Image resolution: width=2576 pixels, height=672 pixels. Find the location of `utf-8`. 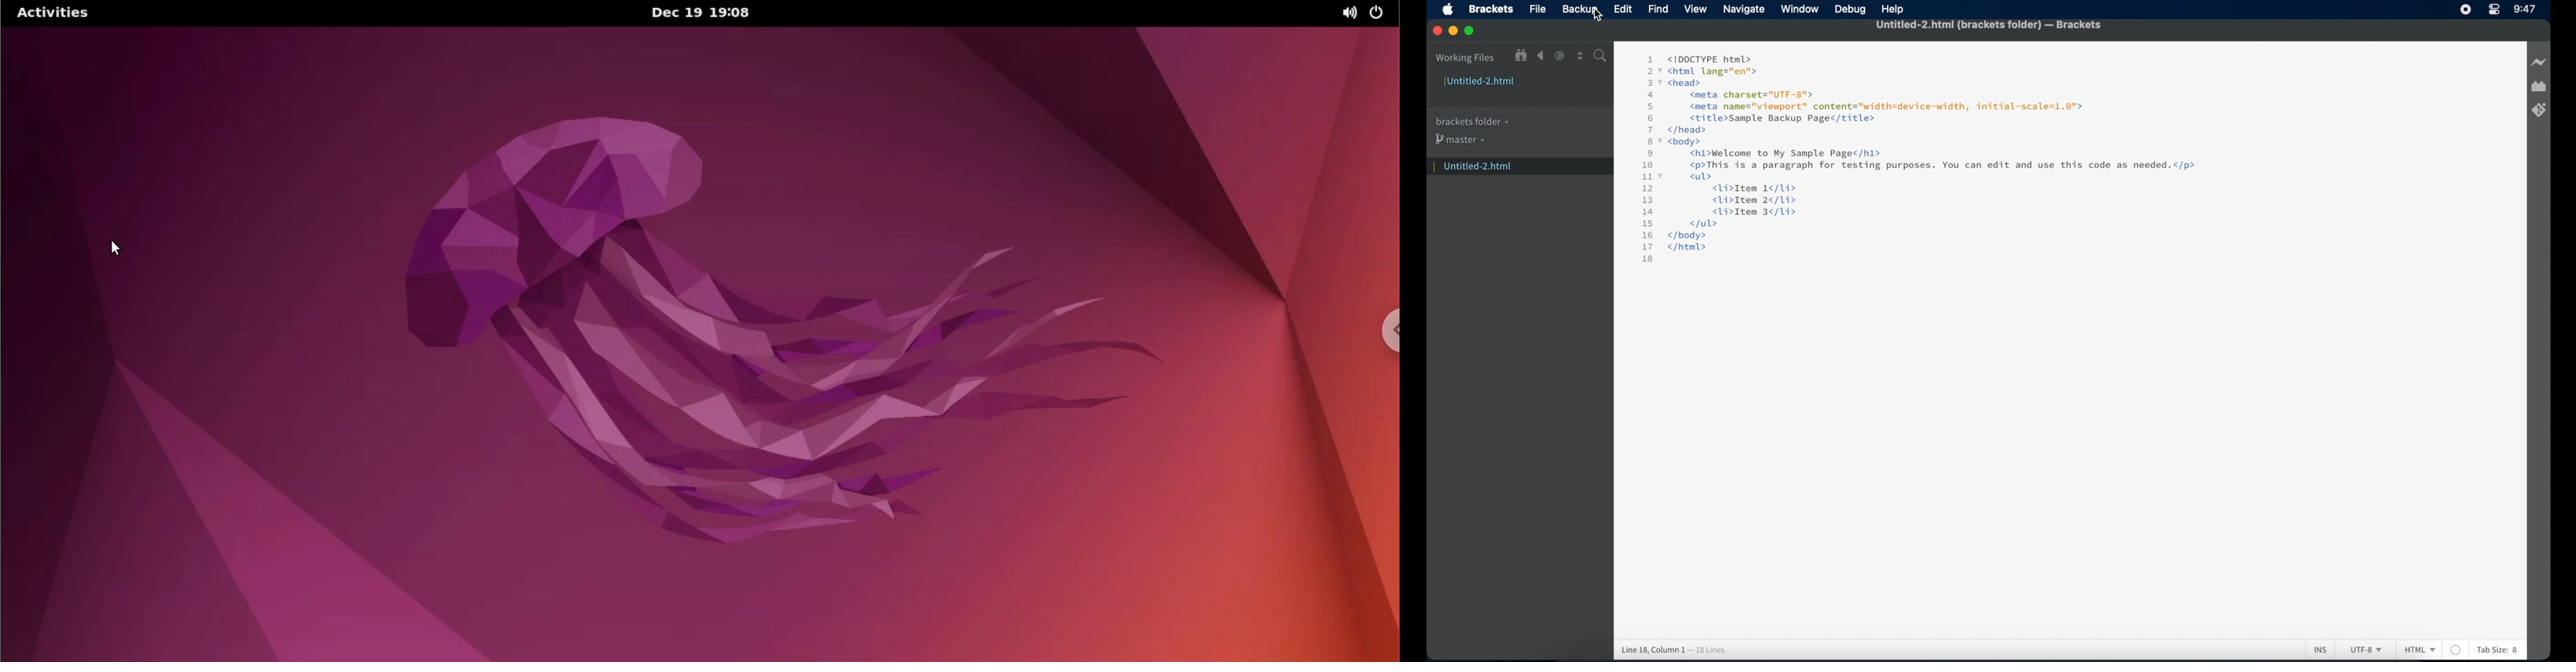

utf-8 is located at coordinates (2367, 650).